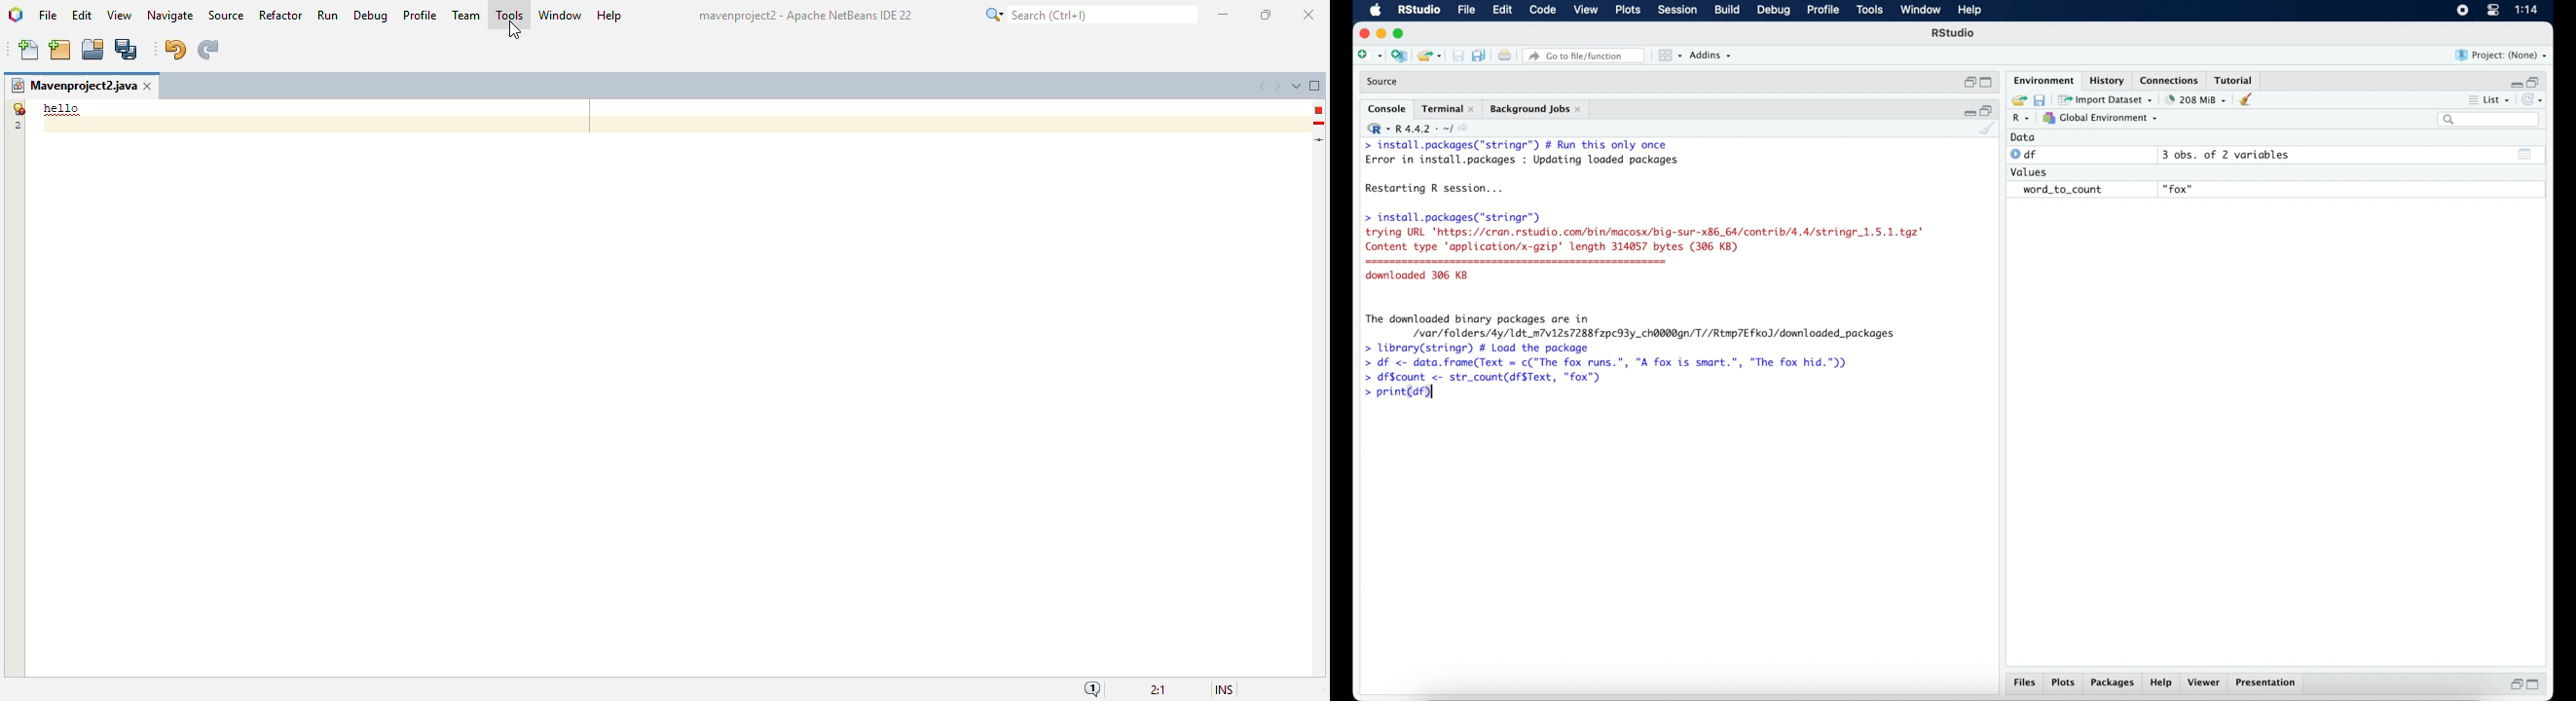 This screenshot has height=728, width=2576. I want to click on profile, so click(1822, 10).